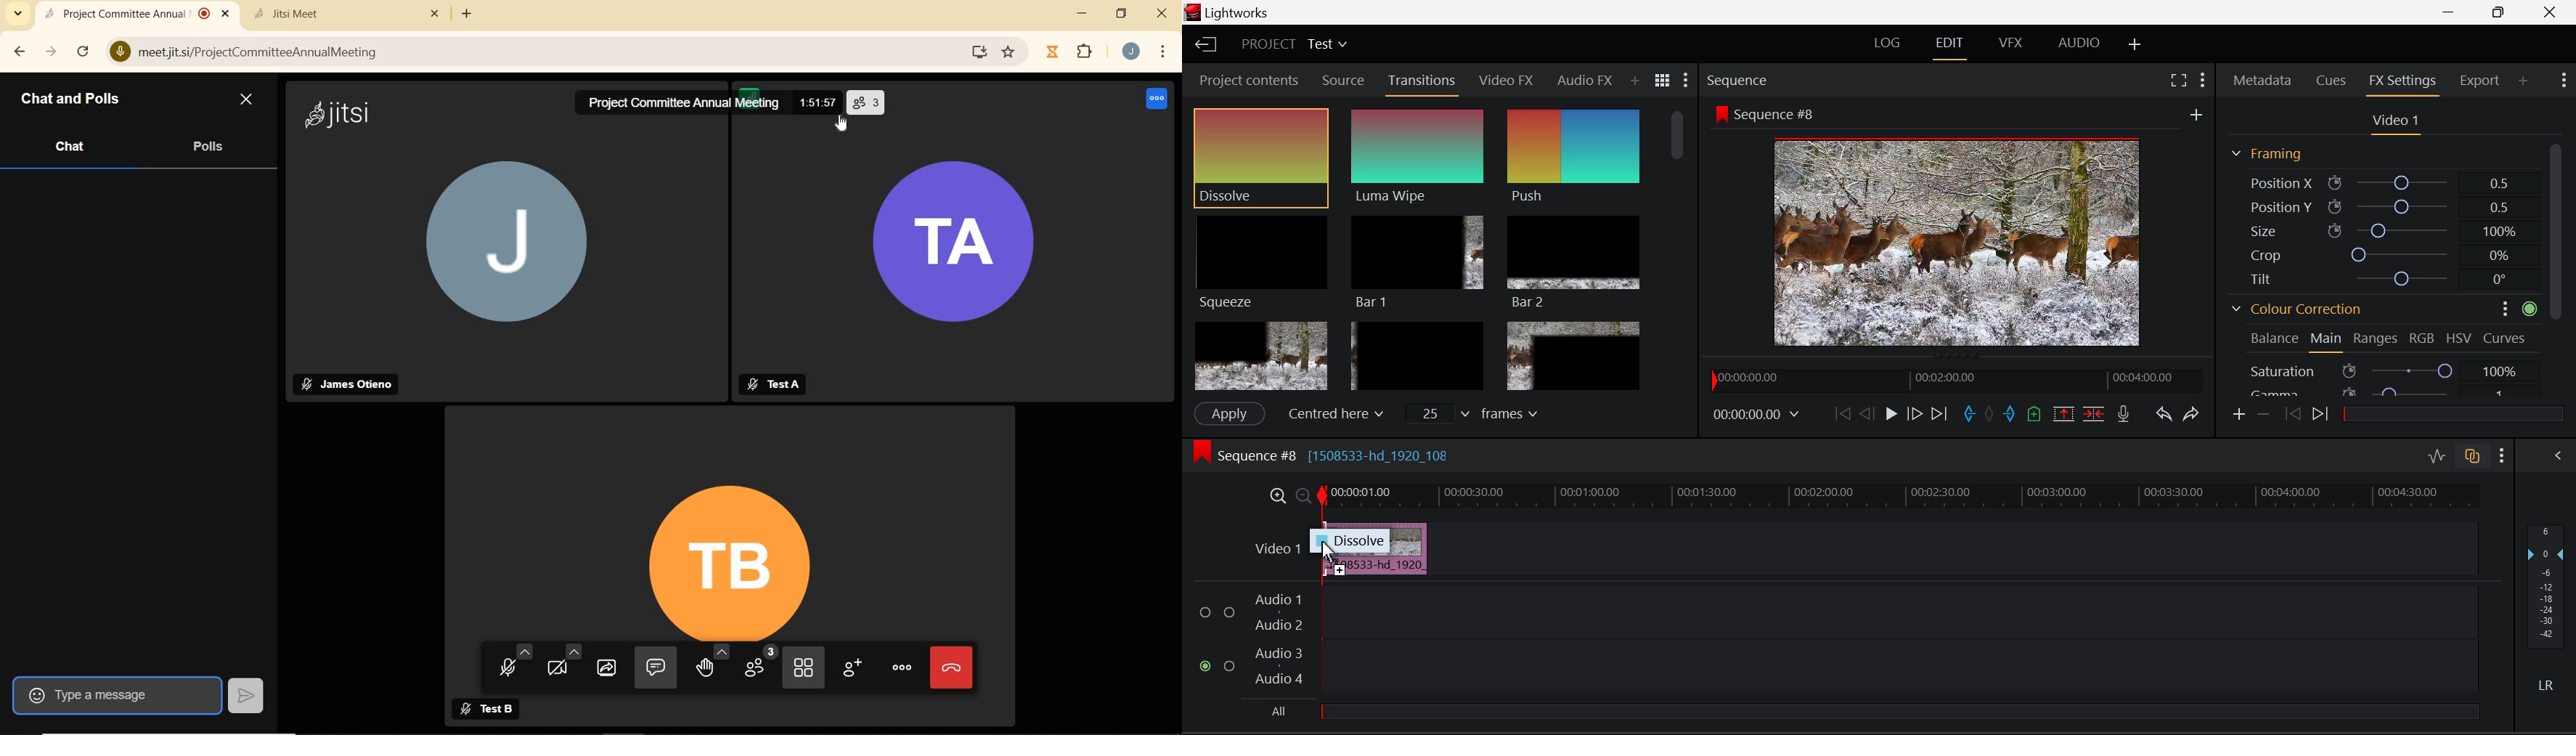 The image size is (2576, 756). I want to click on Size, so click(2377, 230).